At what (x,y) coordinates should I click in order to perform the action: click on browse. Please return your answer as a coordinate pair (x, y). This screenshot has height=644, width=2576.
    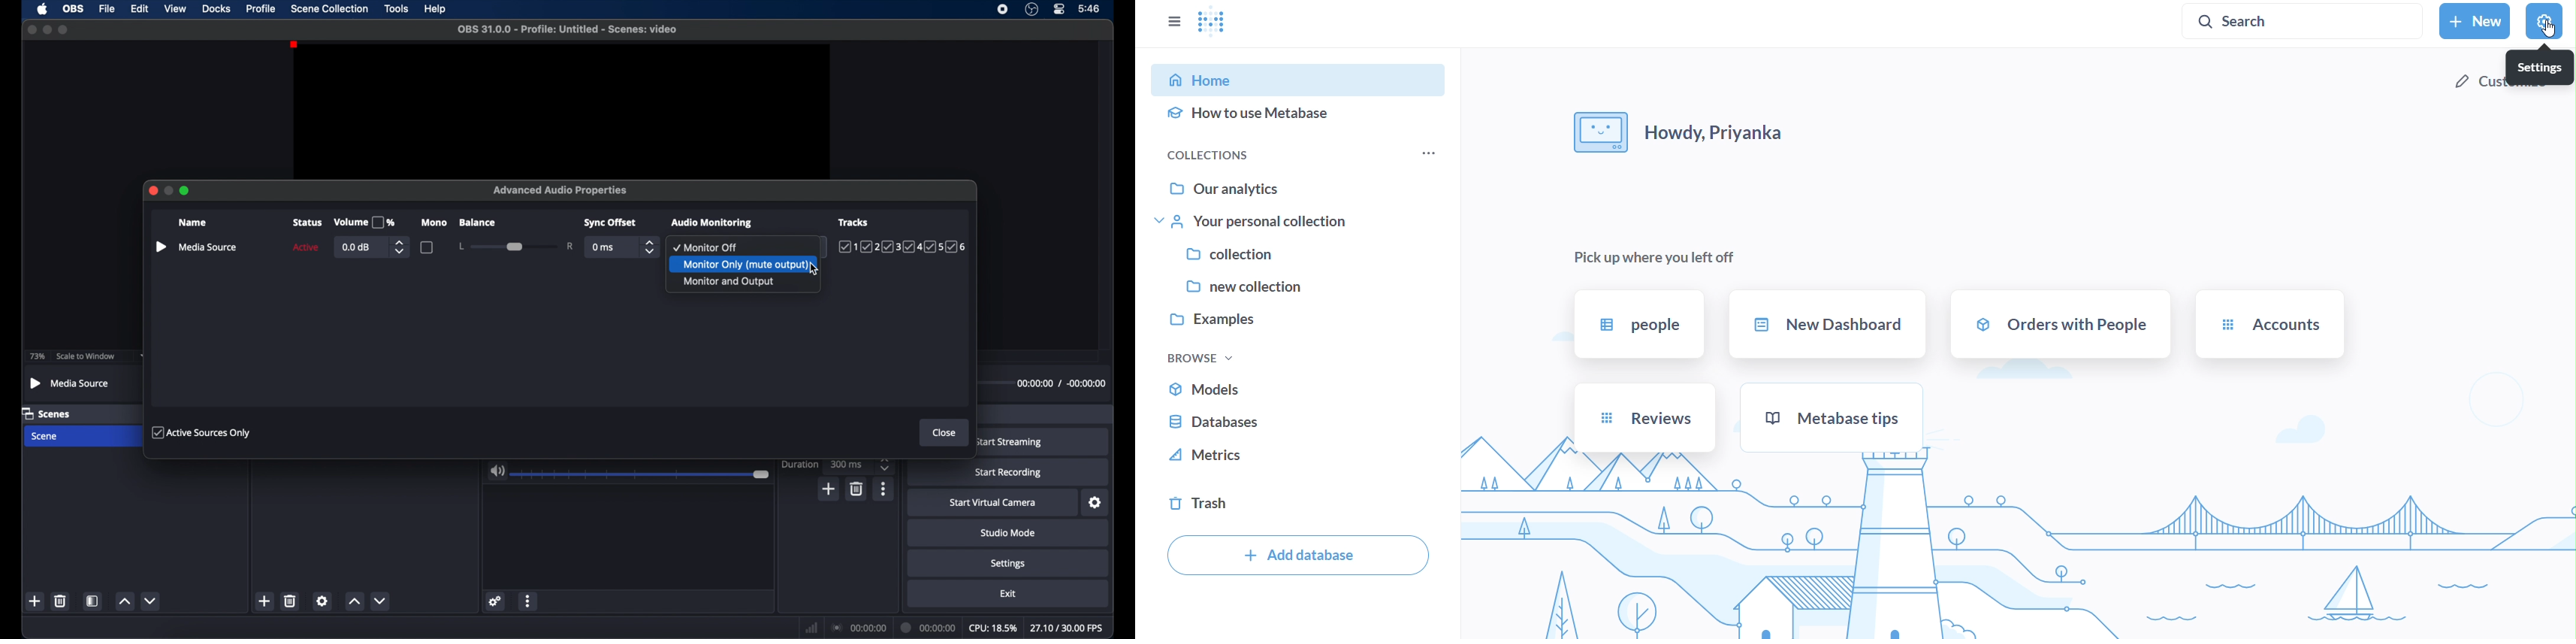
    Looking at the image, I should click on (1197, 359).